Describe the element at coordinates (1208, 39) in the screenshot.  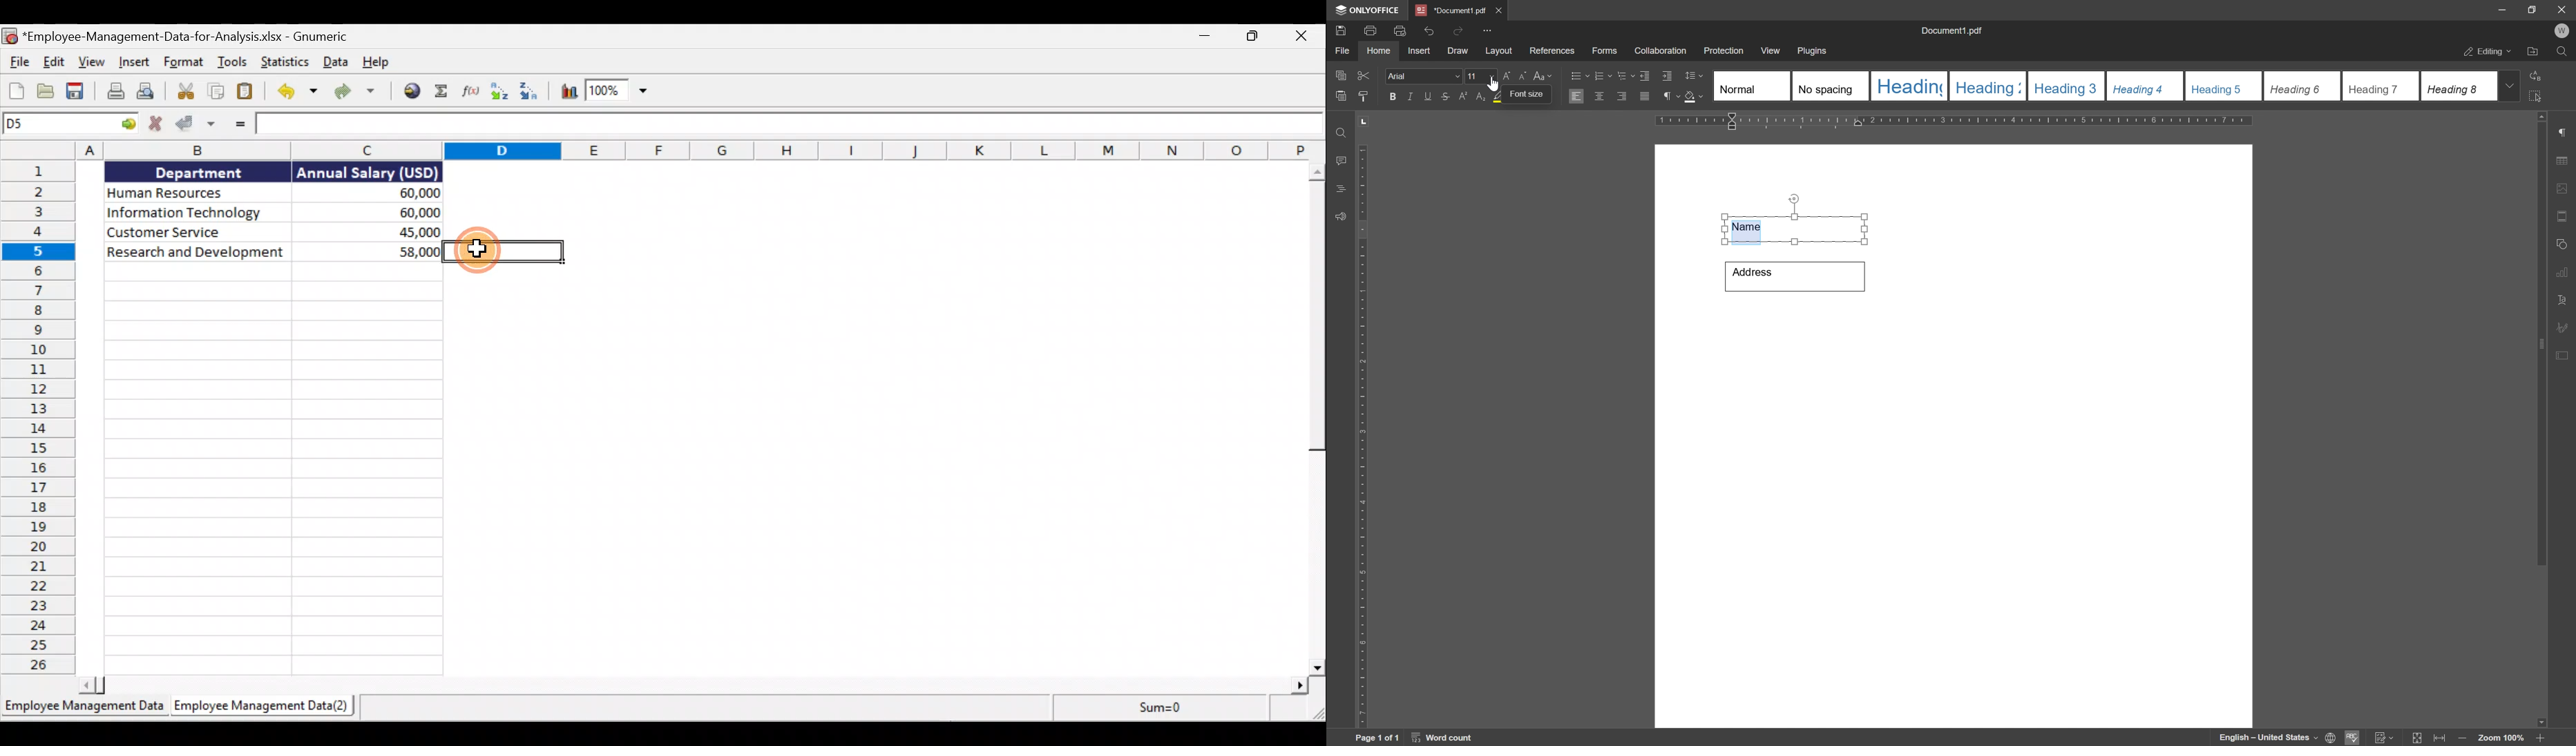
I see `Minimise` at that location.